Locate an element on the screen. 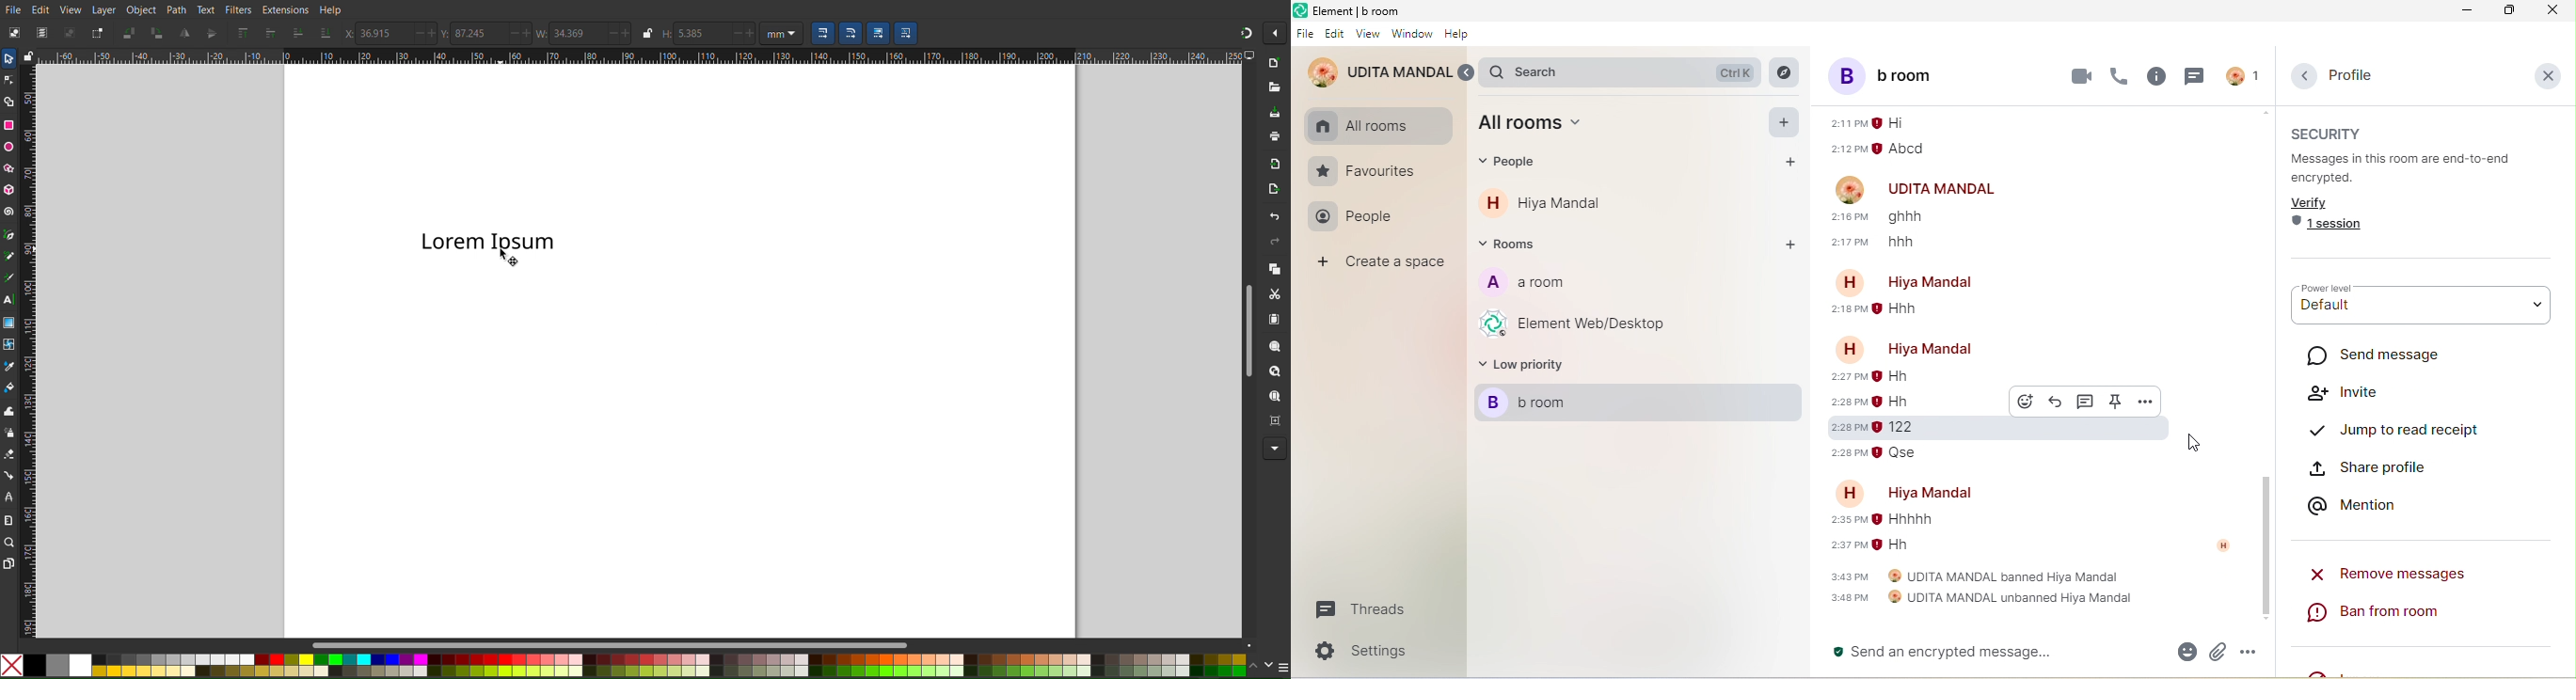  element b room is located at coordinates (1362, 10).